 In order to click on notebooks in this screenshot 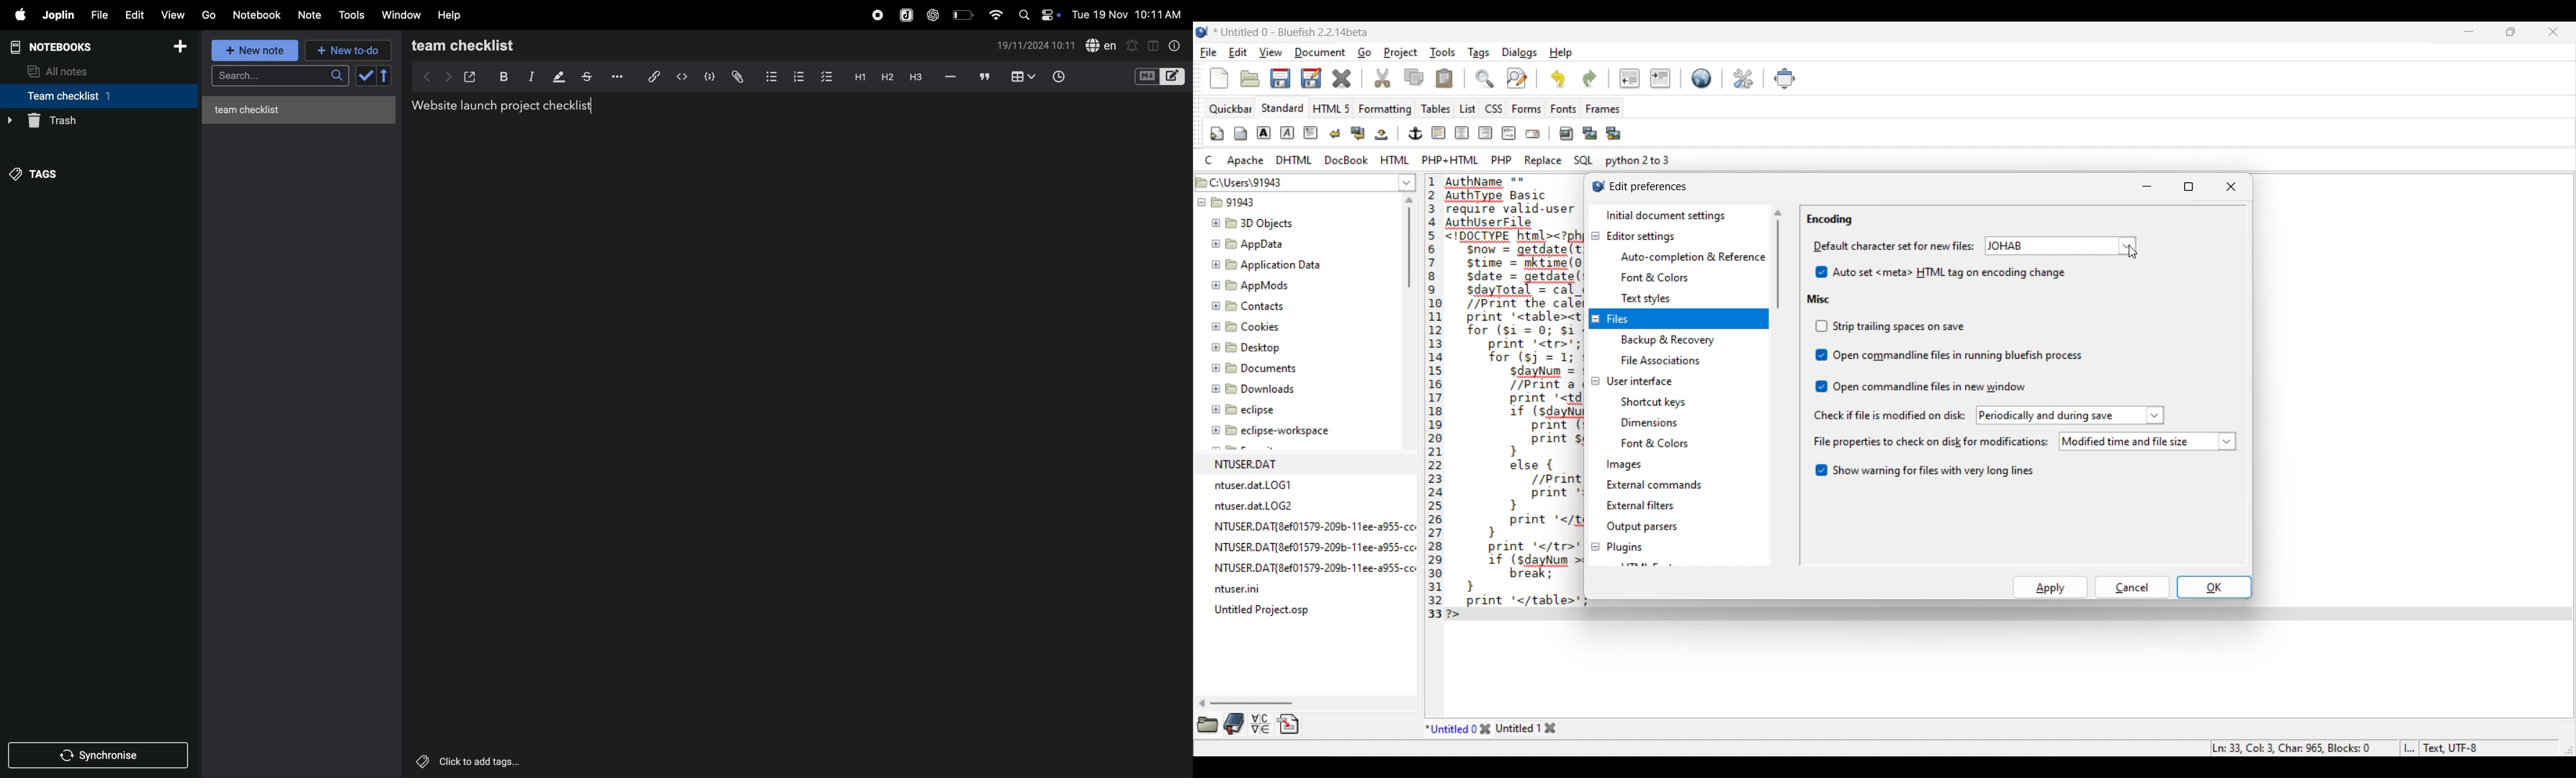, I will do `click(57, 46)`.